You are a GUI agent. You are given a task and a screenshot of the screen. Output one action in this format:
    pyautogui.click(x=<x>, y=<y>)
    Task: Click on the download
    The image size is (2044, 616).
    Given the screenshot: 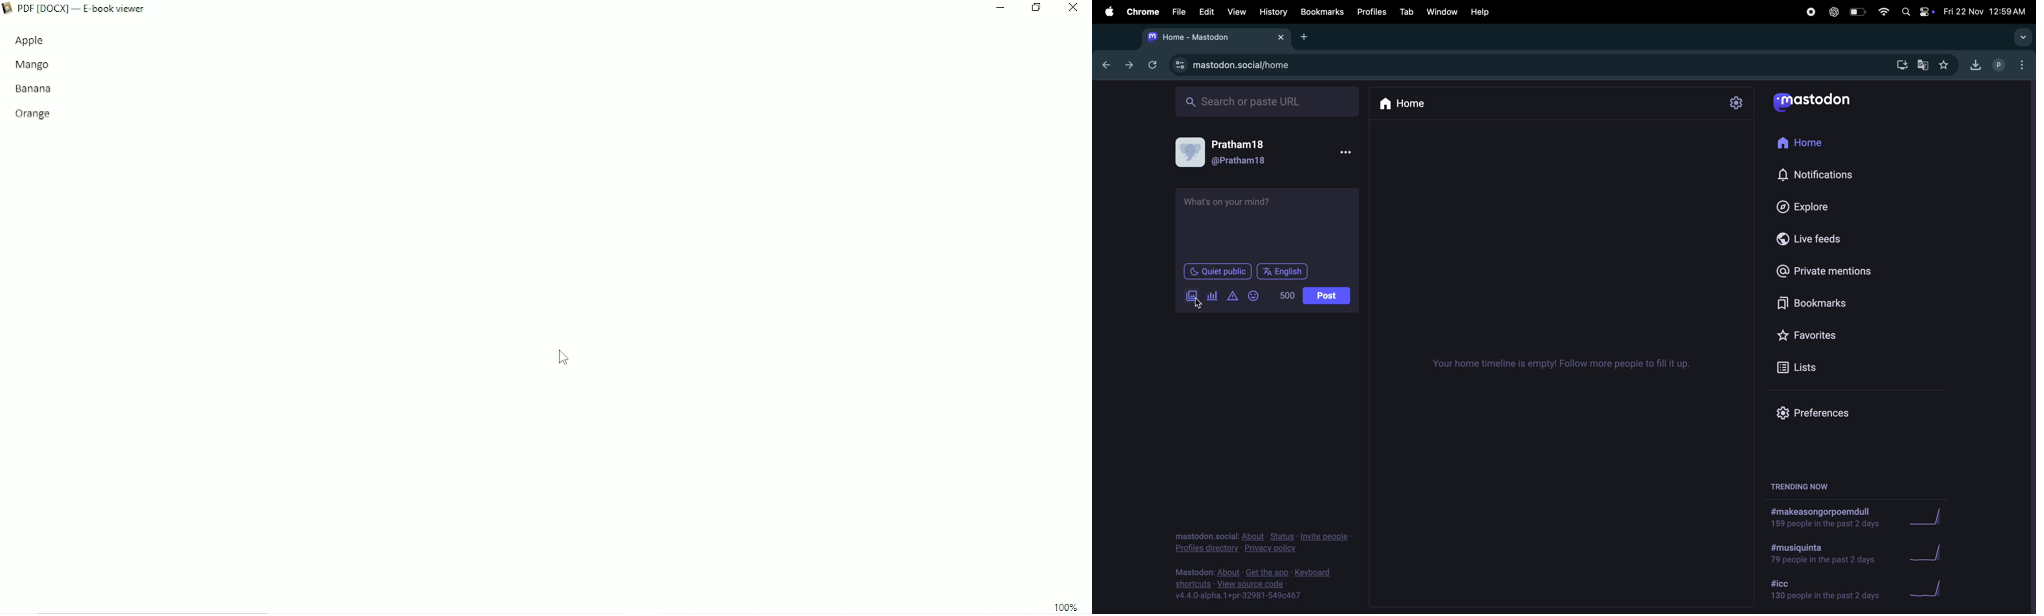 What is the action you would take?
    pyautogui.click(x=1974, y=65)
    